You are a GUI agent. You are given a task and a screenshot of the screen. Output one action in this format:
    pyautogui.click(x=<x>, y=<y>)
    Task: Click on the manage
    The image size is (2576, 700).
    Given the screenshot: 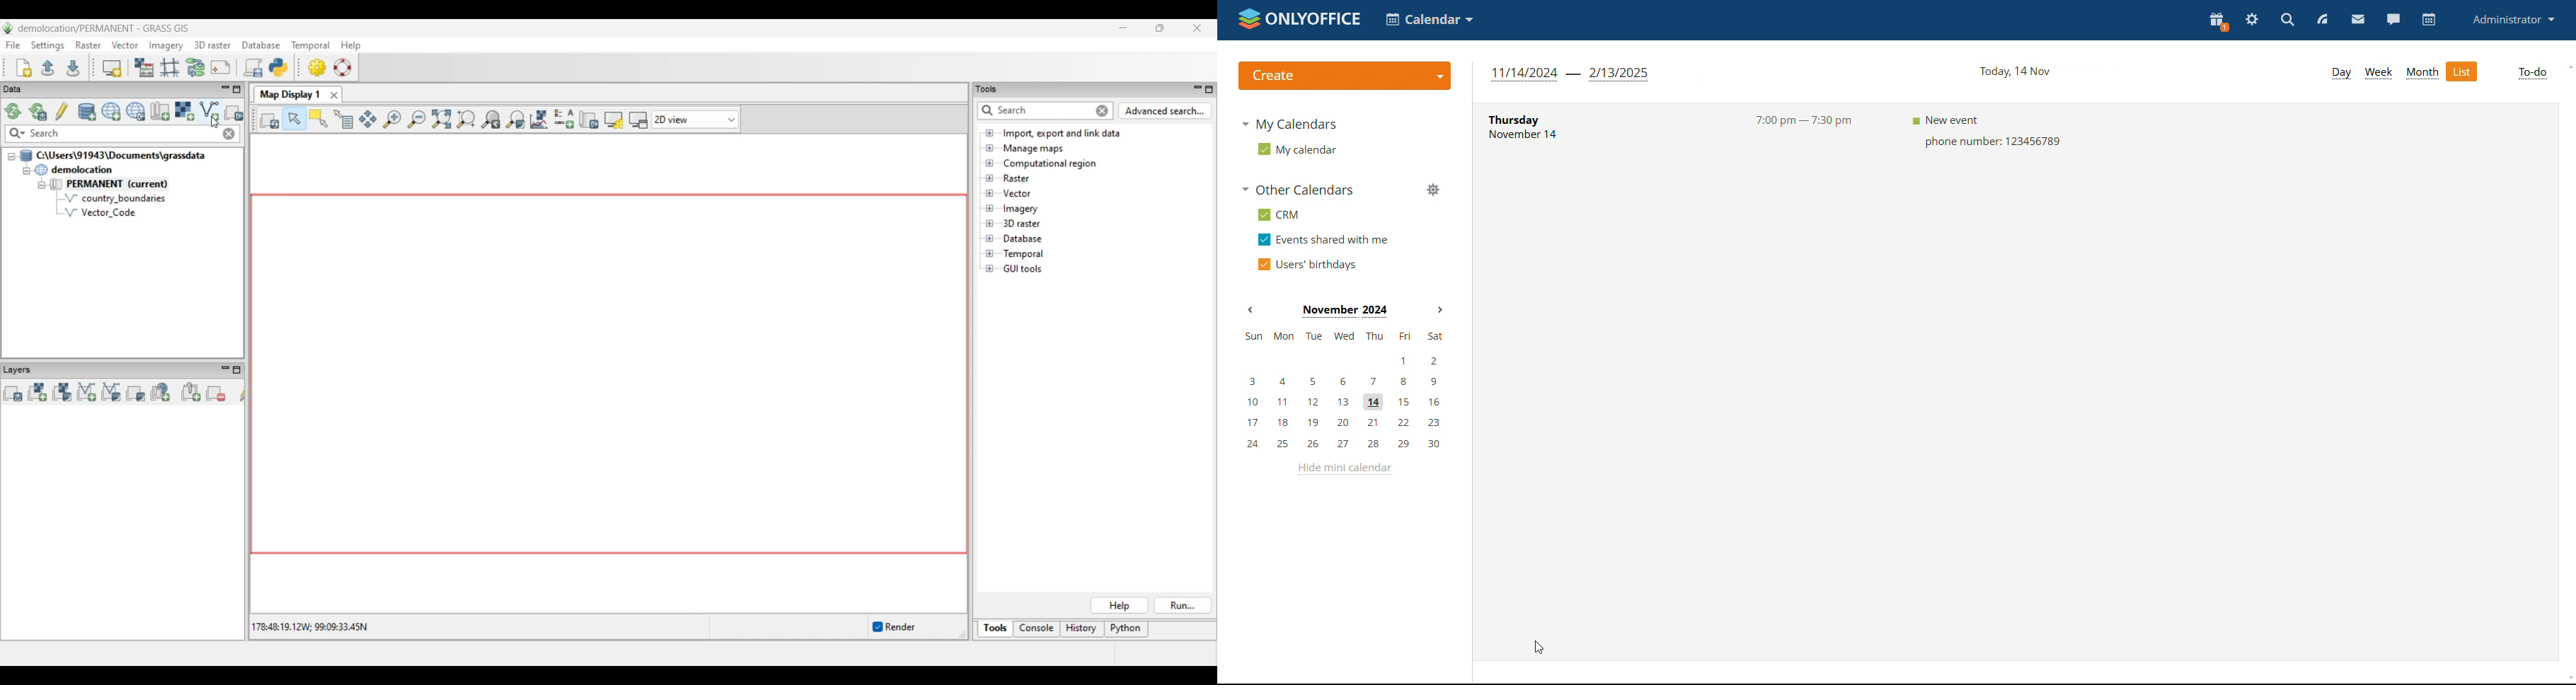 What is the action you would take?
    pyautogui.click(x=1433, y=191)
    